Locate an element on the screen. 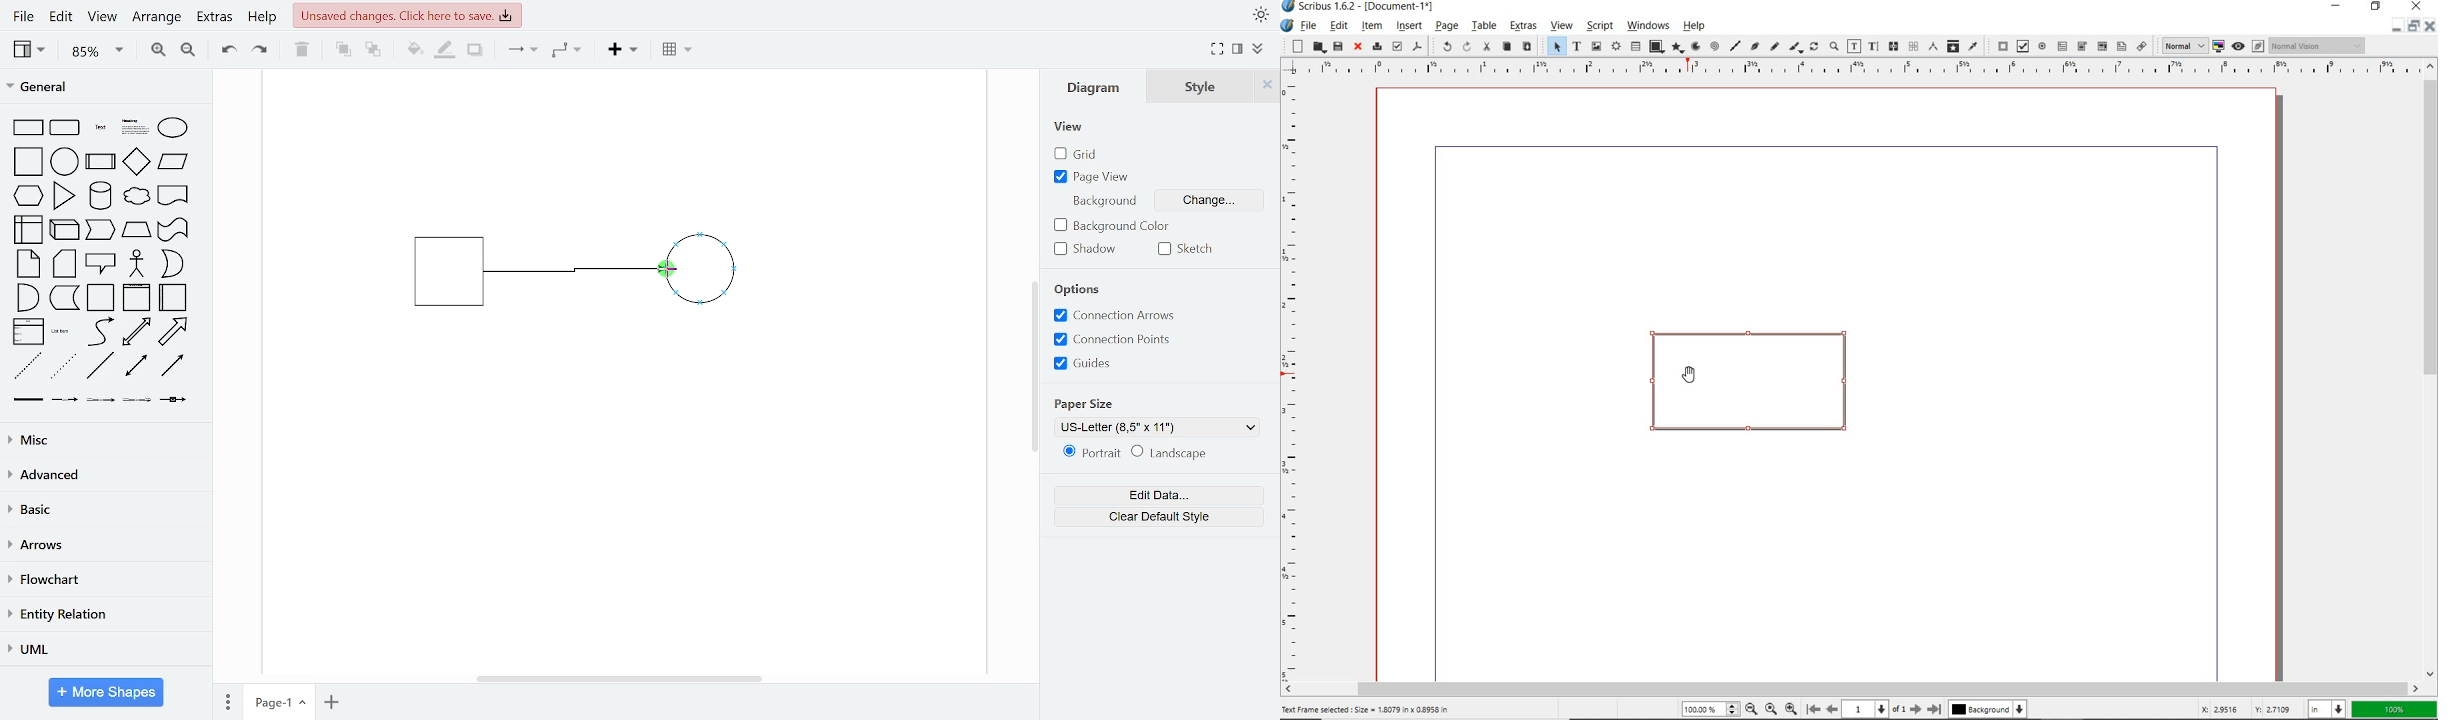 This screenshot has height=728, width=2464. arc is located at coordinates (1697, 46).